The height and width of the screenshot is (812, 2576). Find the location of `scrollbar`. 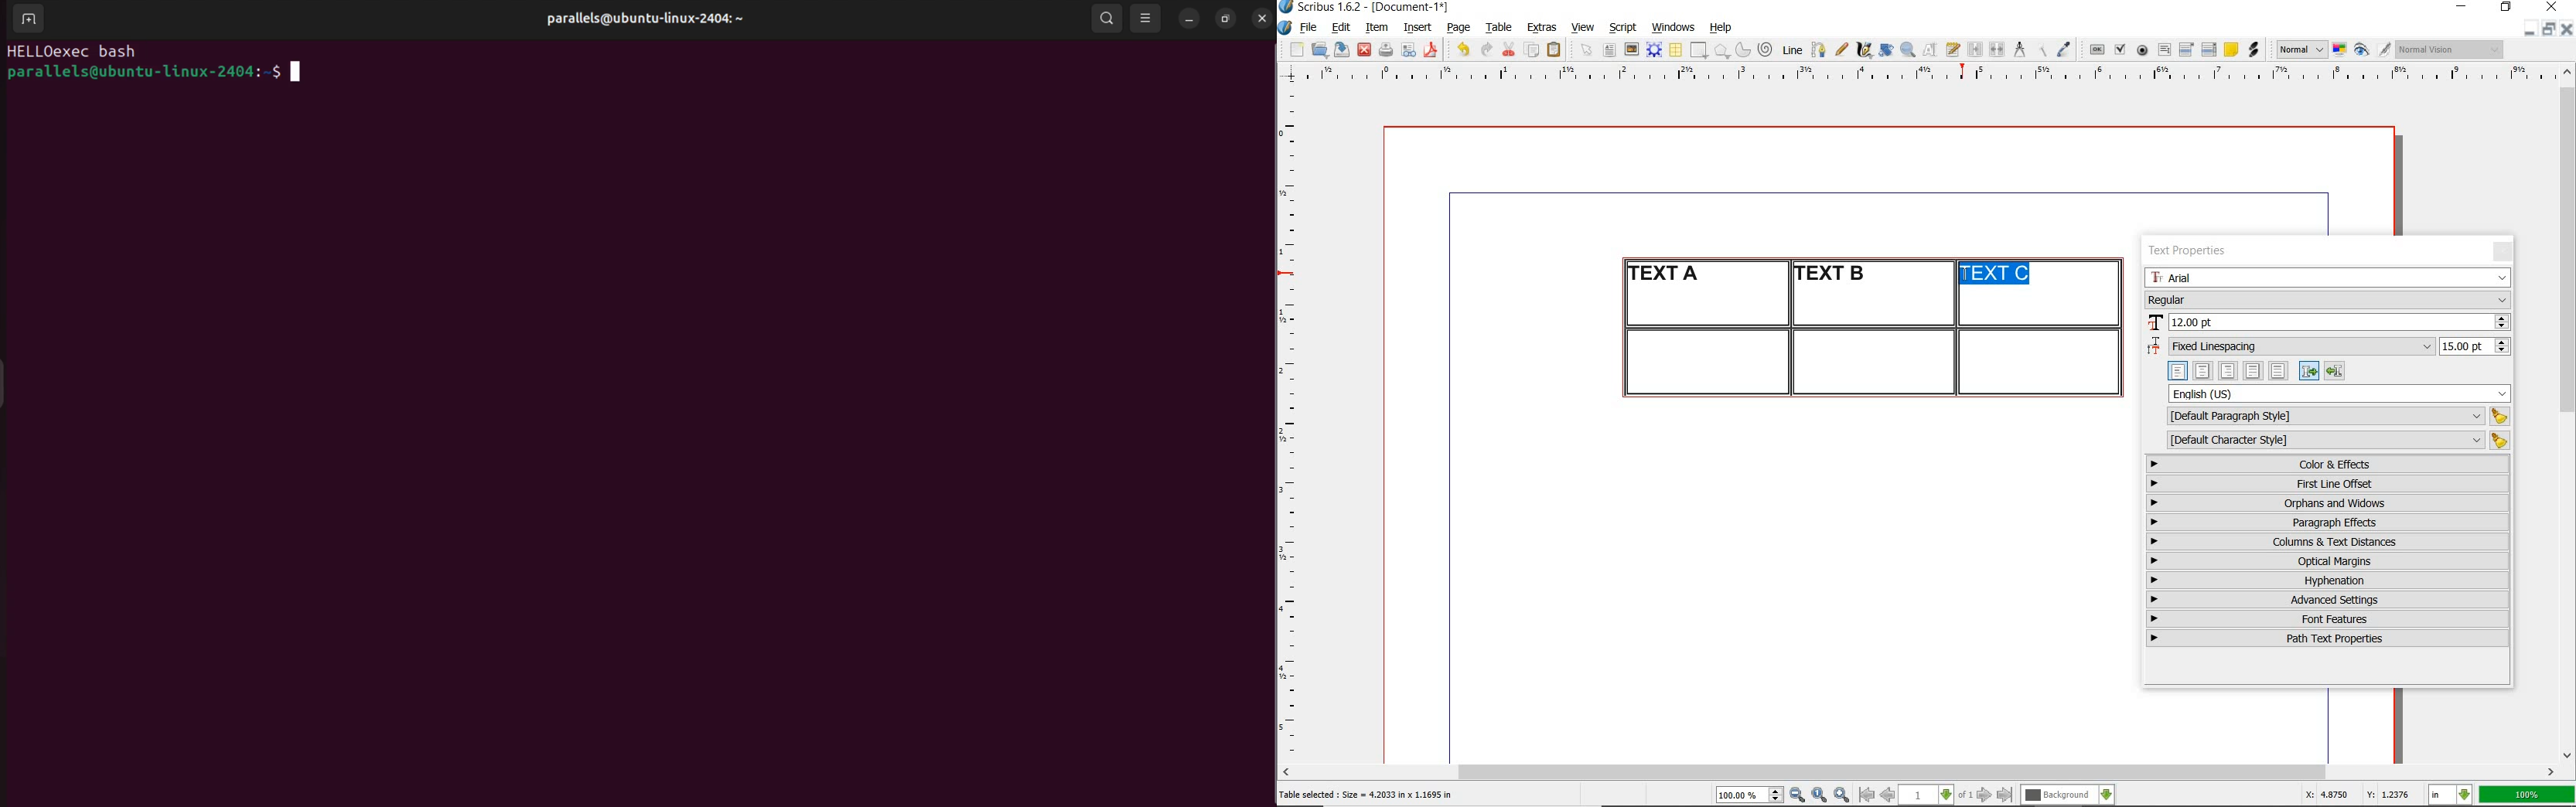

scrollbar is located at coordinates (2568, 412).